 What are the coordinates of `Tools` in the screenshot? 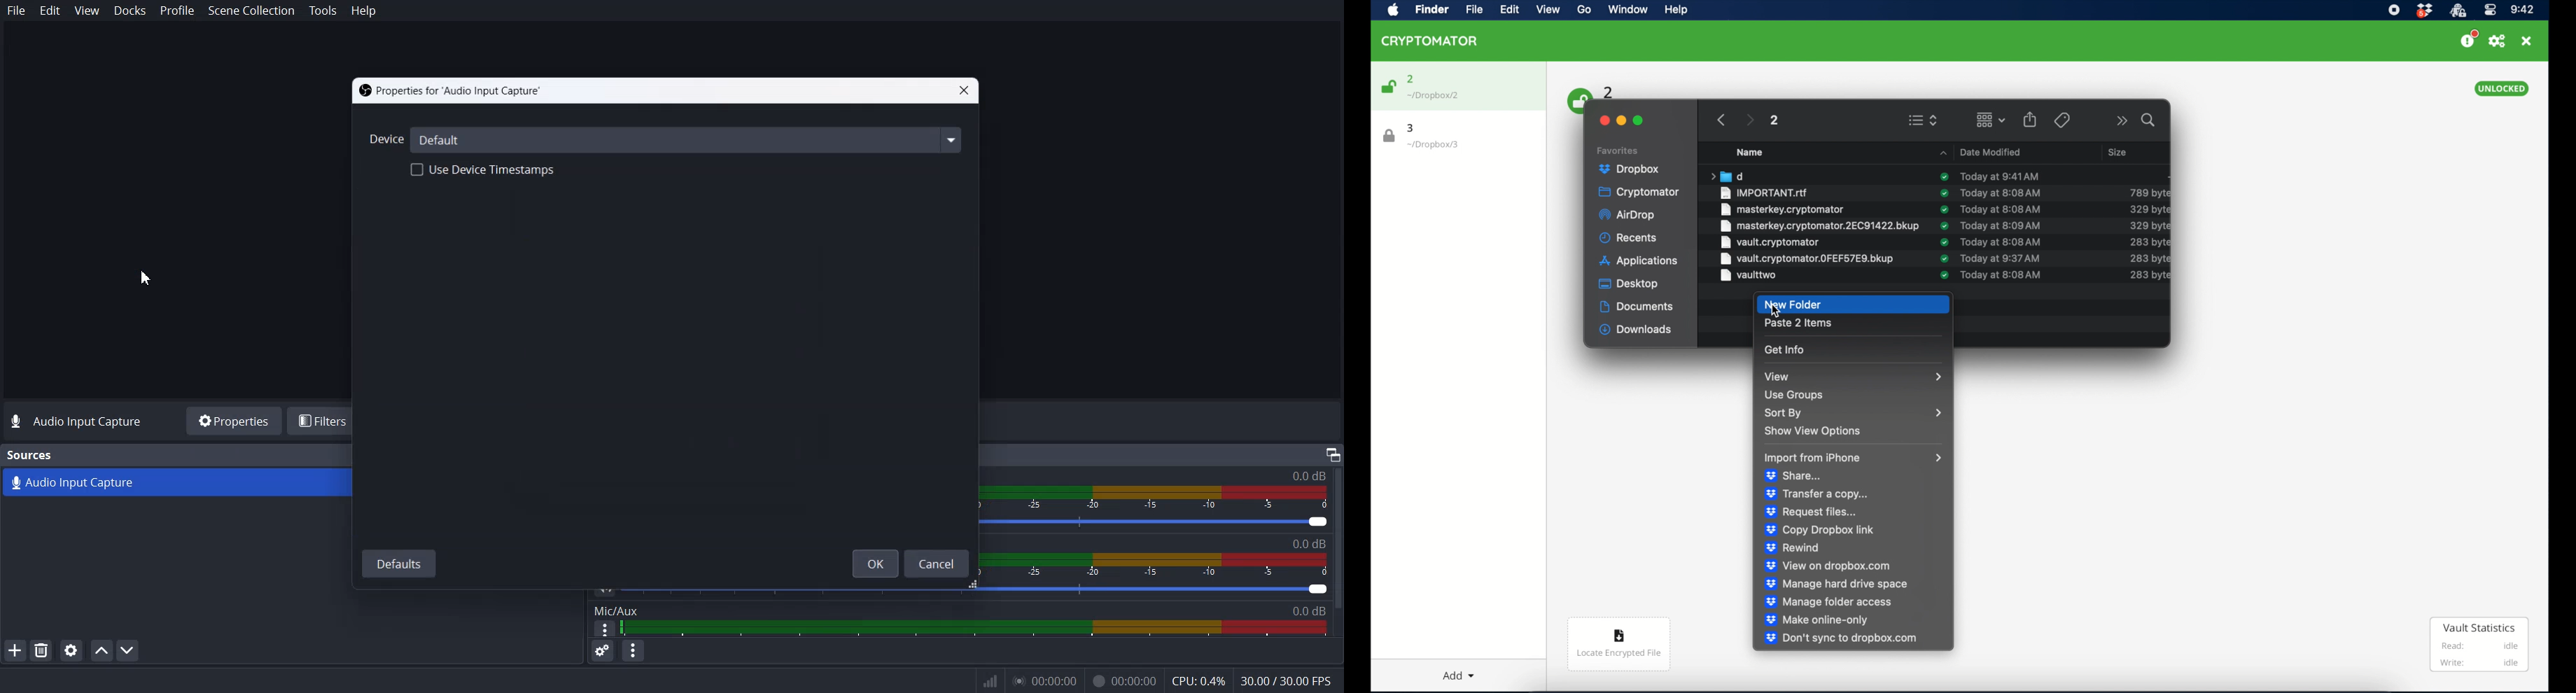 It's located at (324, 11).